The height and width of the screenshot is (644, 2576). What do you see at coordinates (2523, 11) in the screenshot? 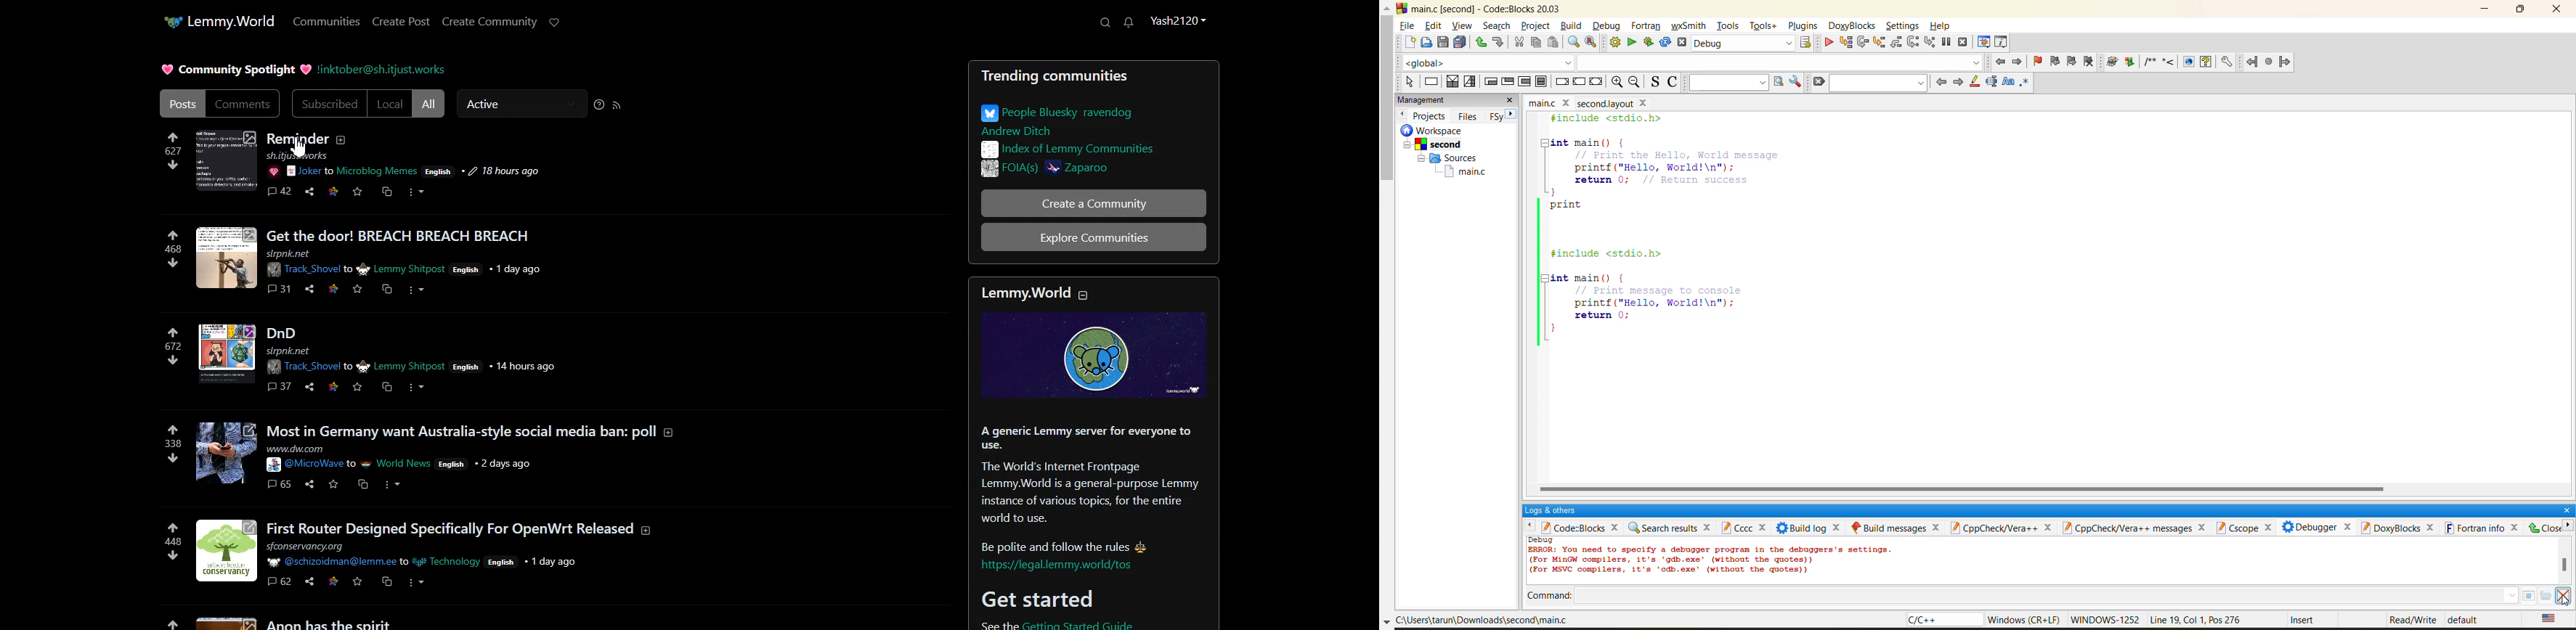
I see `maximize` at bounding box center [2523, 11].